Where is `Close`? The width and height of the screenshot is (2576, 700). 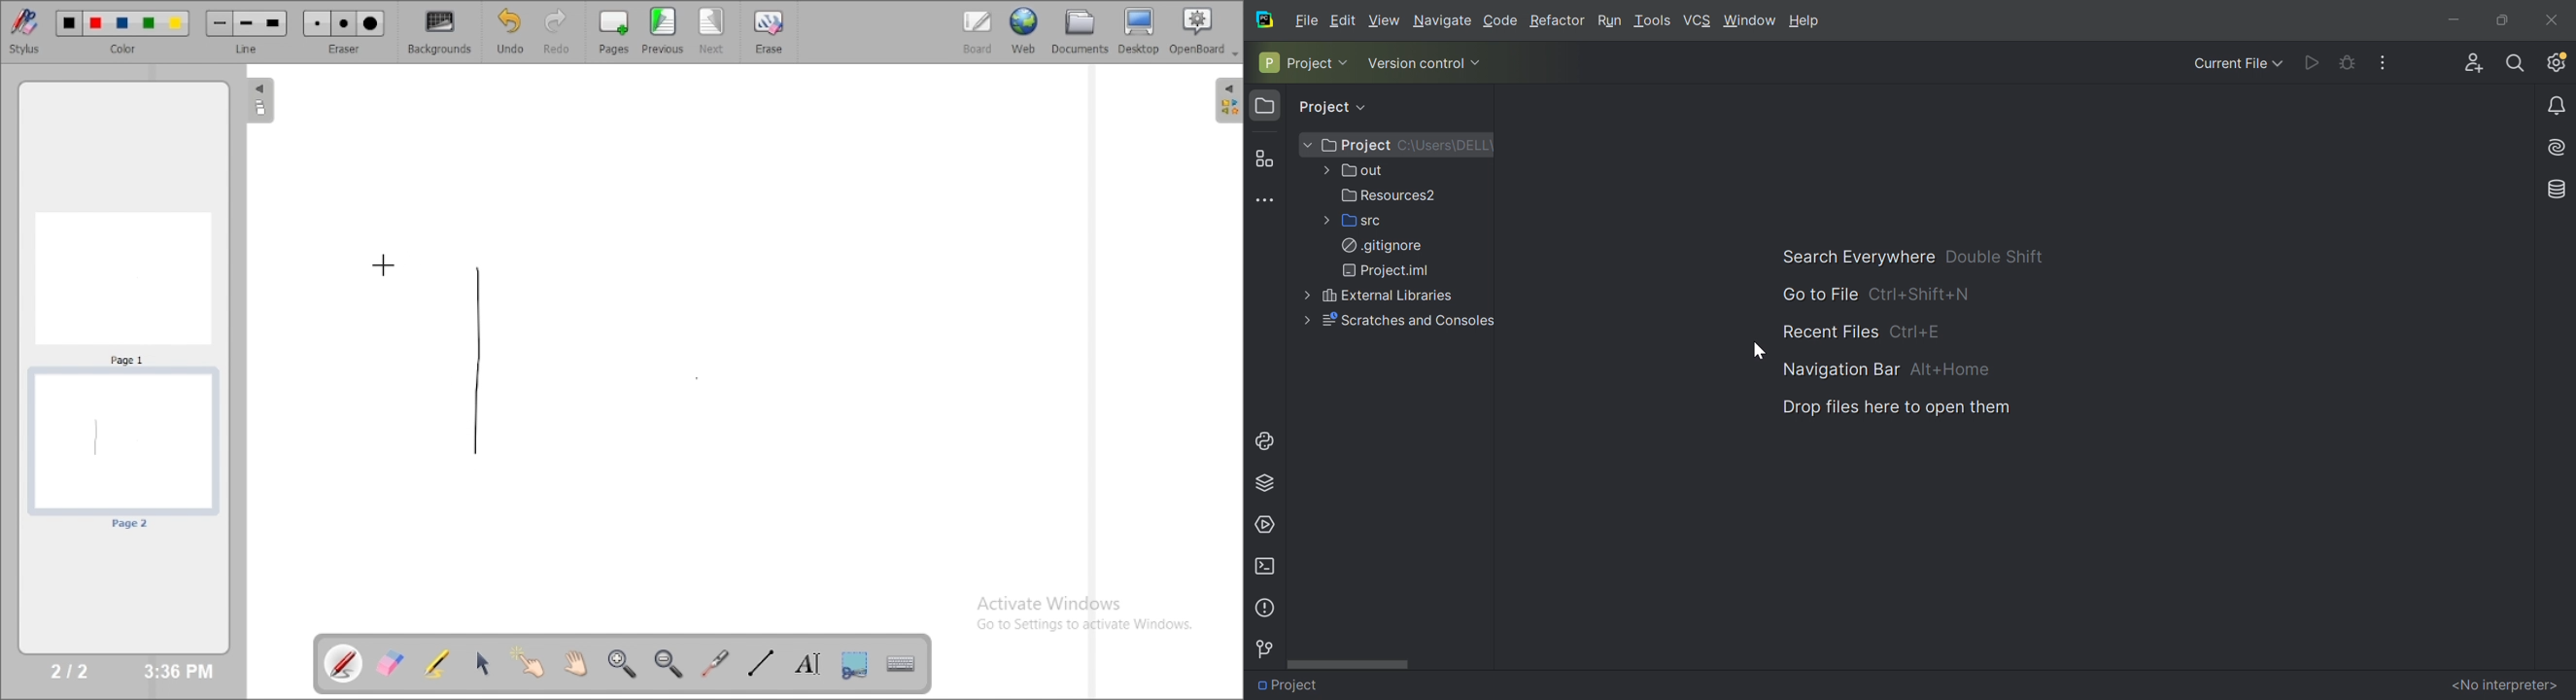
Close is located at coordinates (2551, 17).